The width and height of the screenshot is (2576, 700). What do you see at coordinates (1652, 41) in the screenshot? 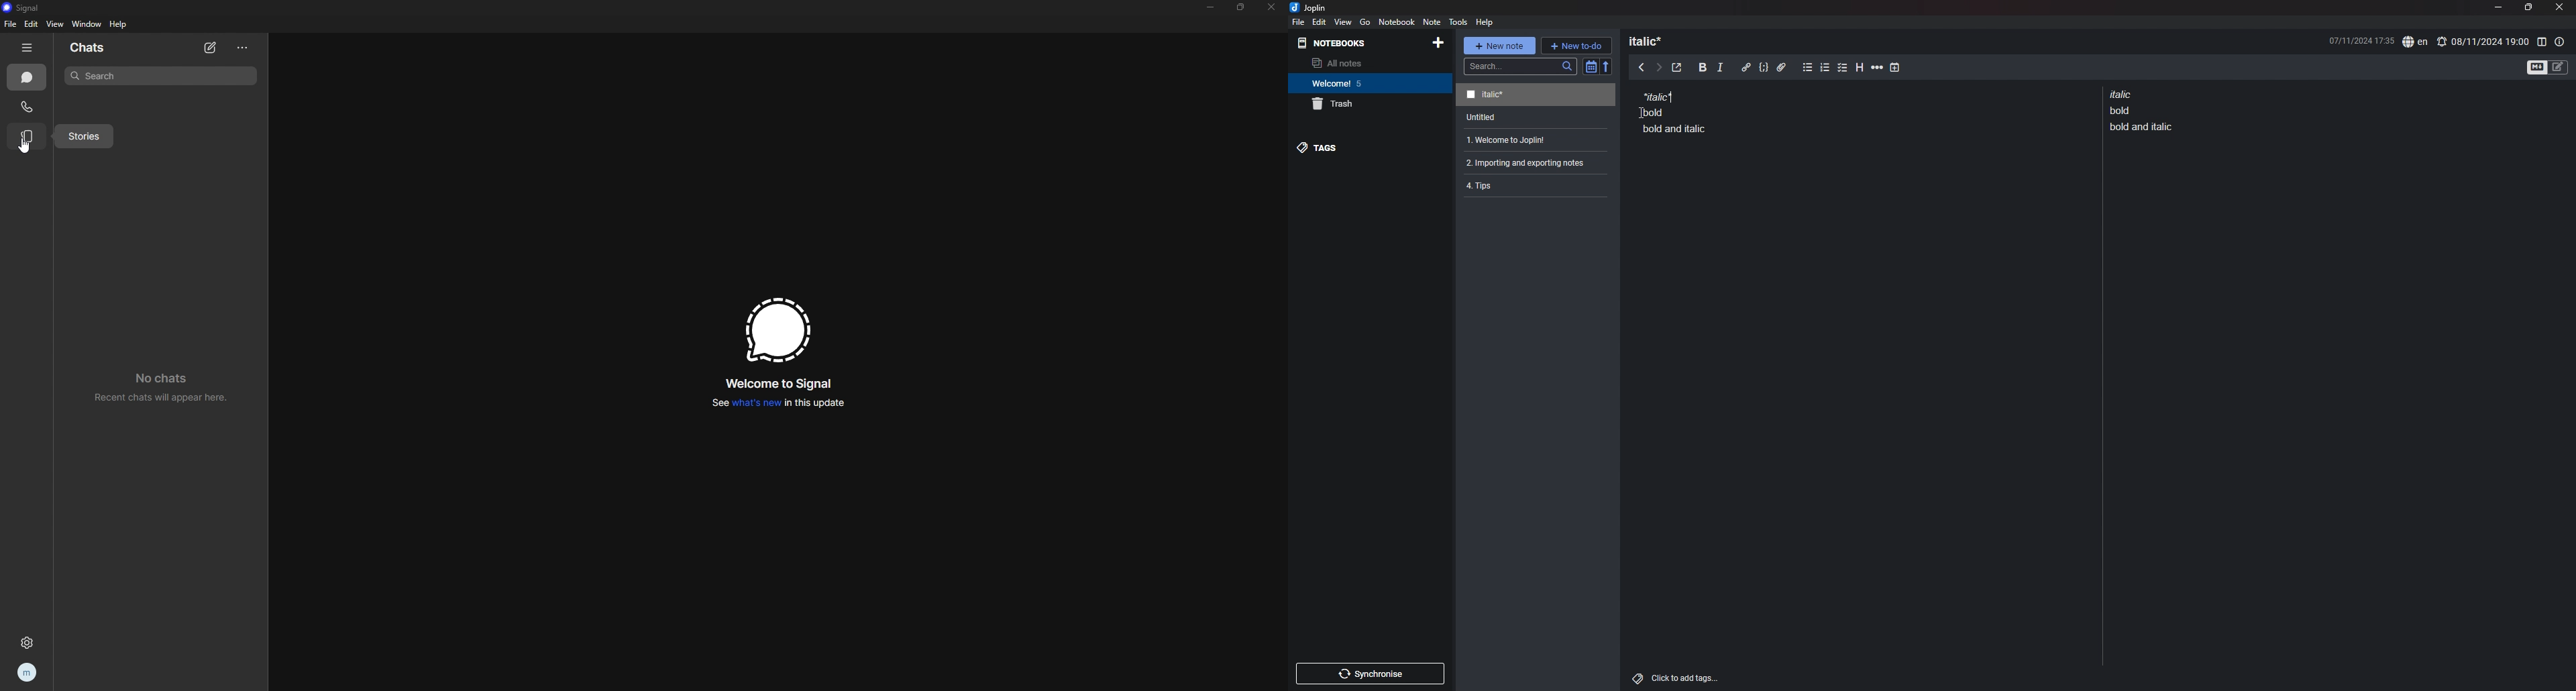
I see `heading` at bounding box center [1652, 41].